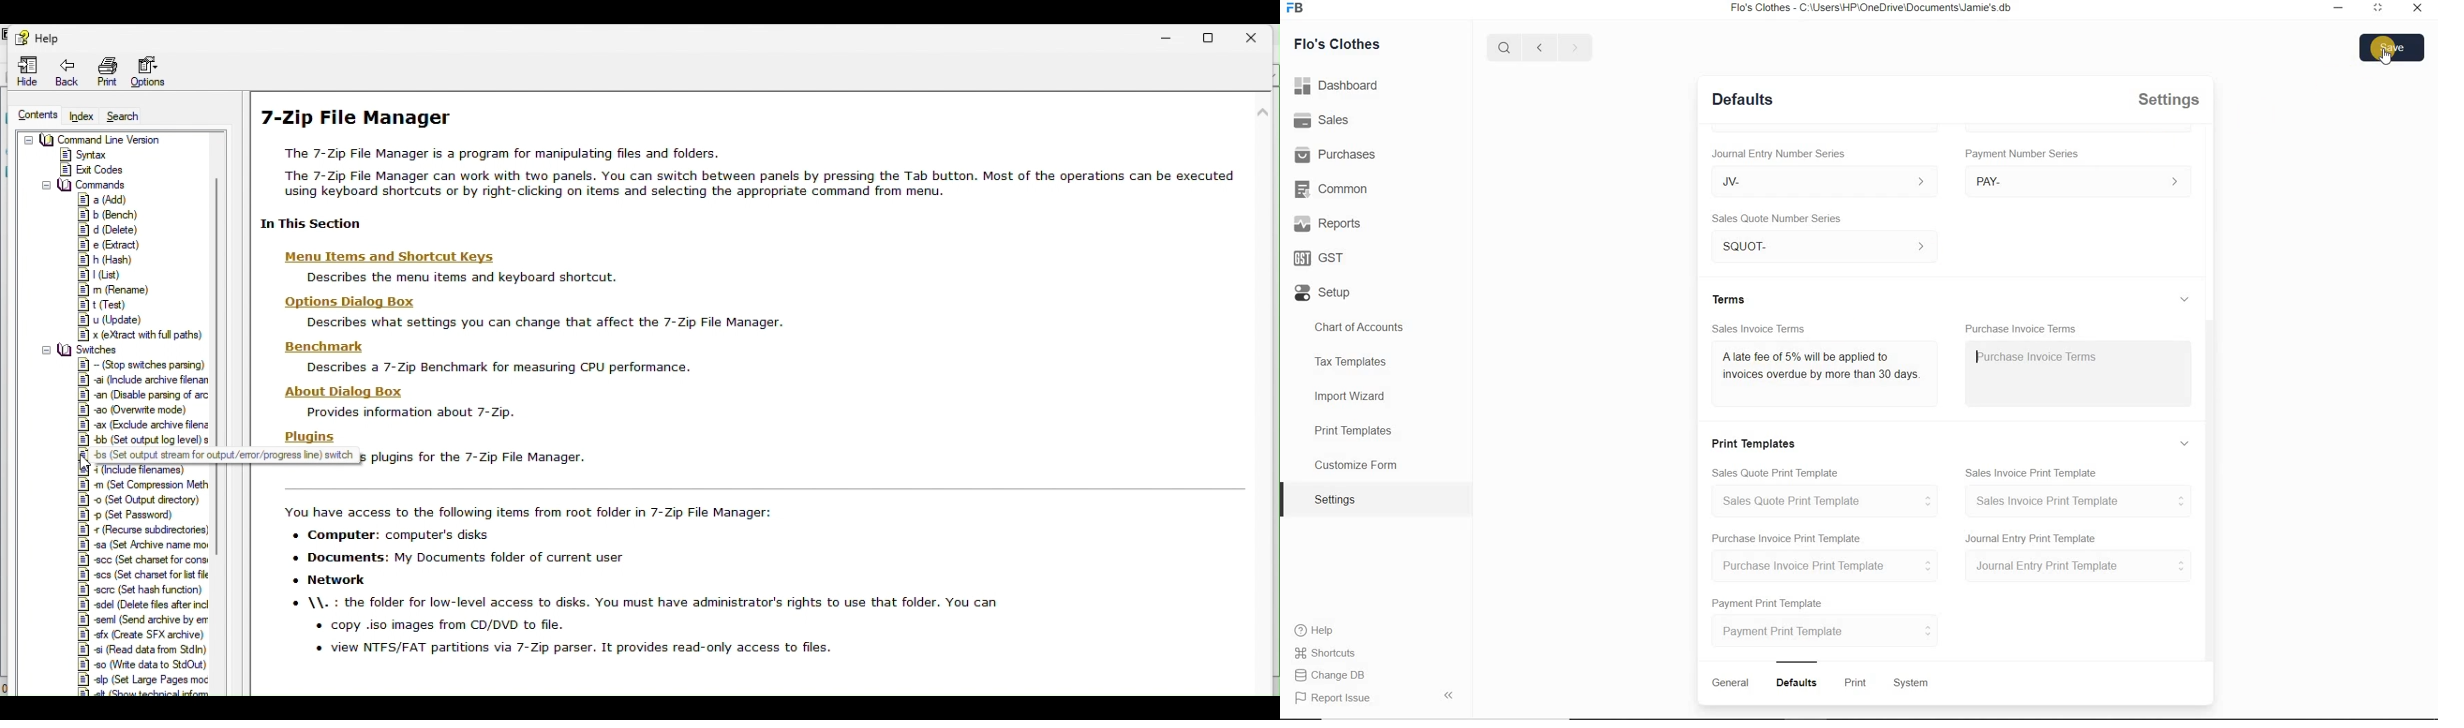 The image size is (2464, 728). Describe the element at coordinates (1356, 466) in the screenshot. I see `Customize Form` at that location.